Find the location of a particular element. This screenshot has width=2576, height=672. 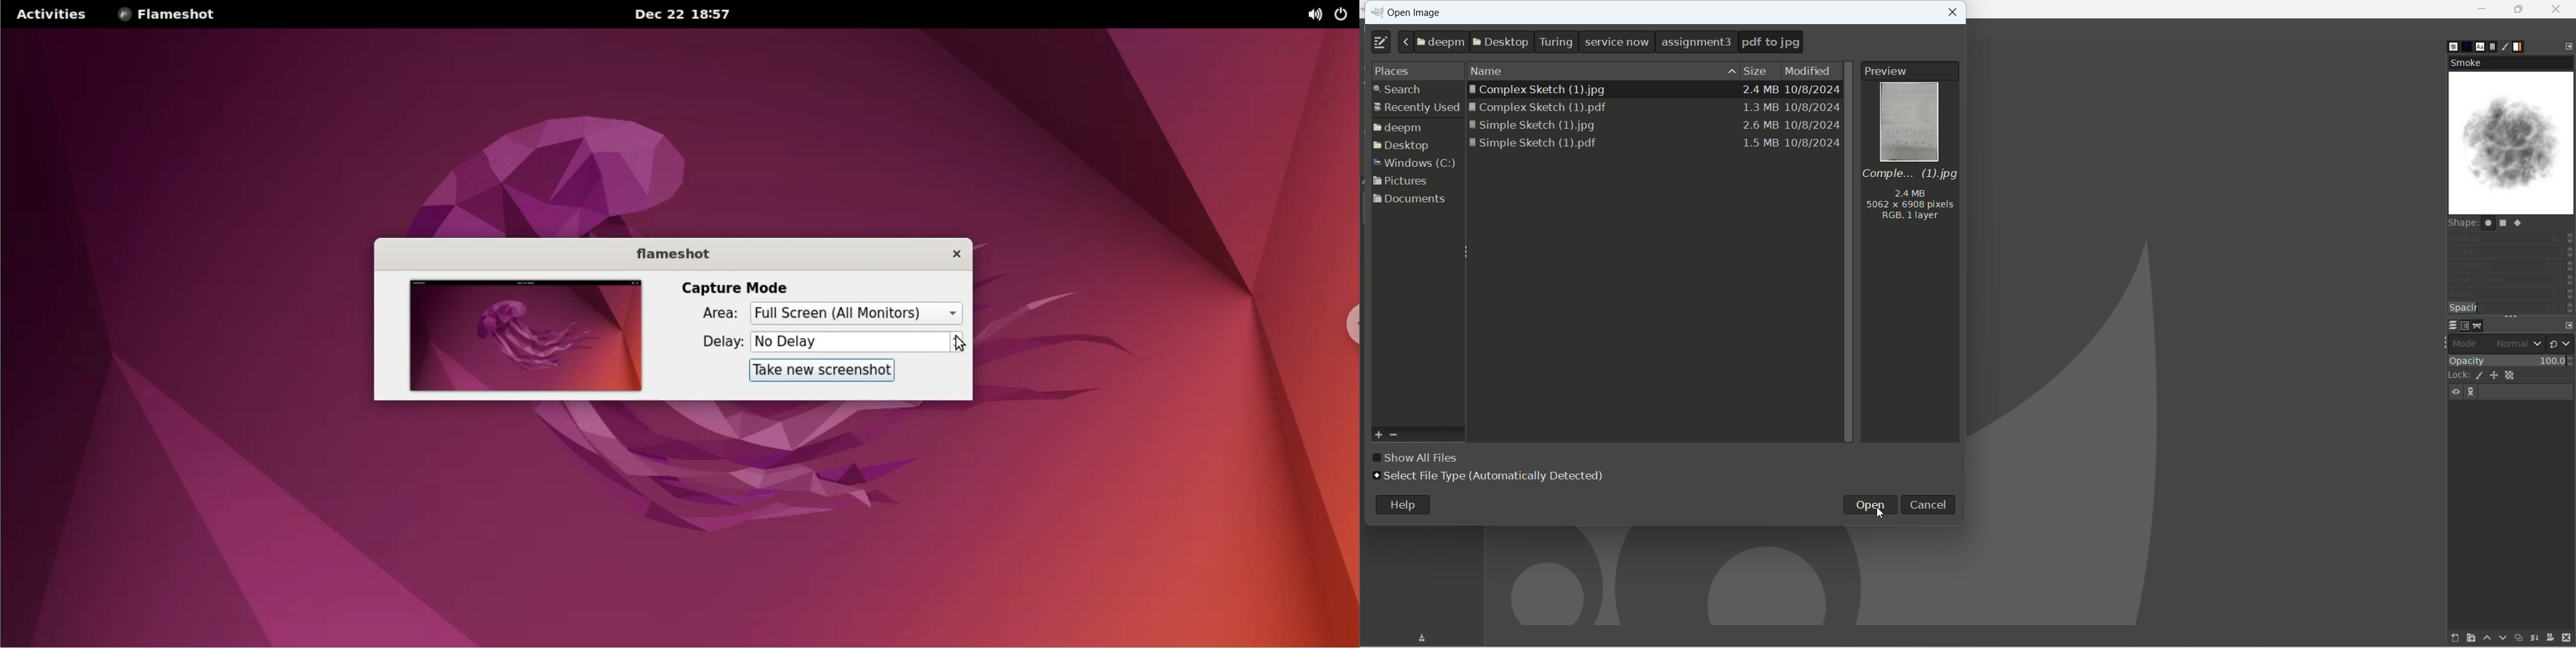

flameshot options is located at coordinates (171, 14).